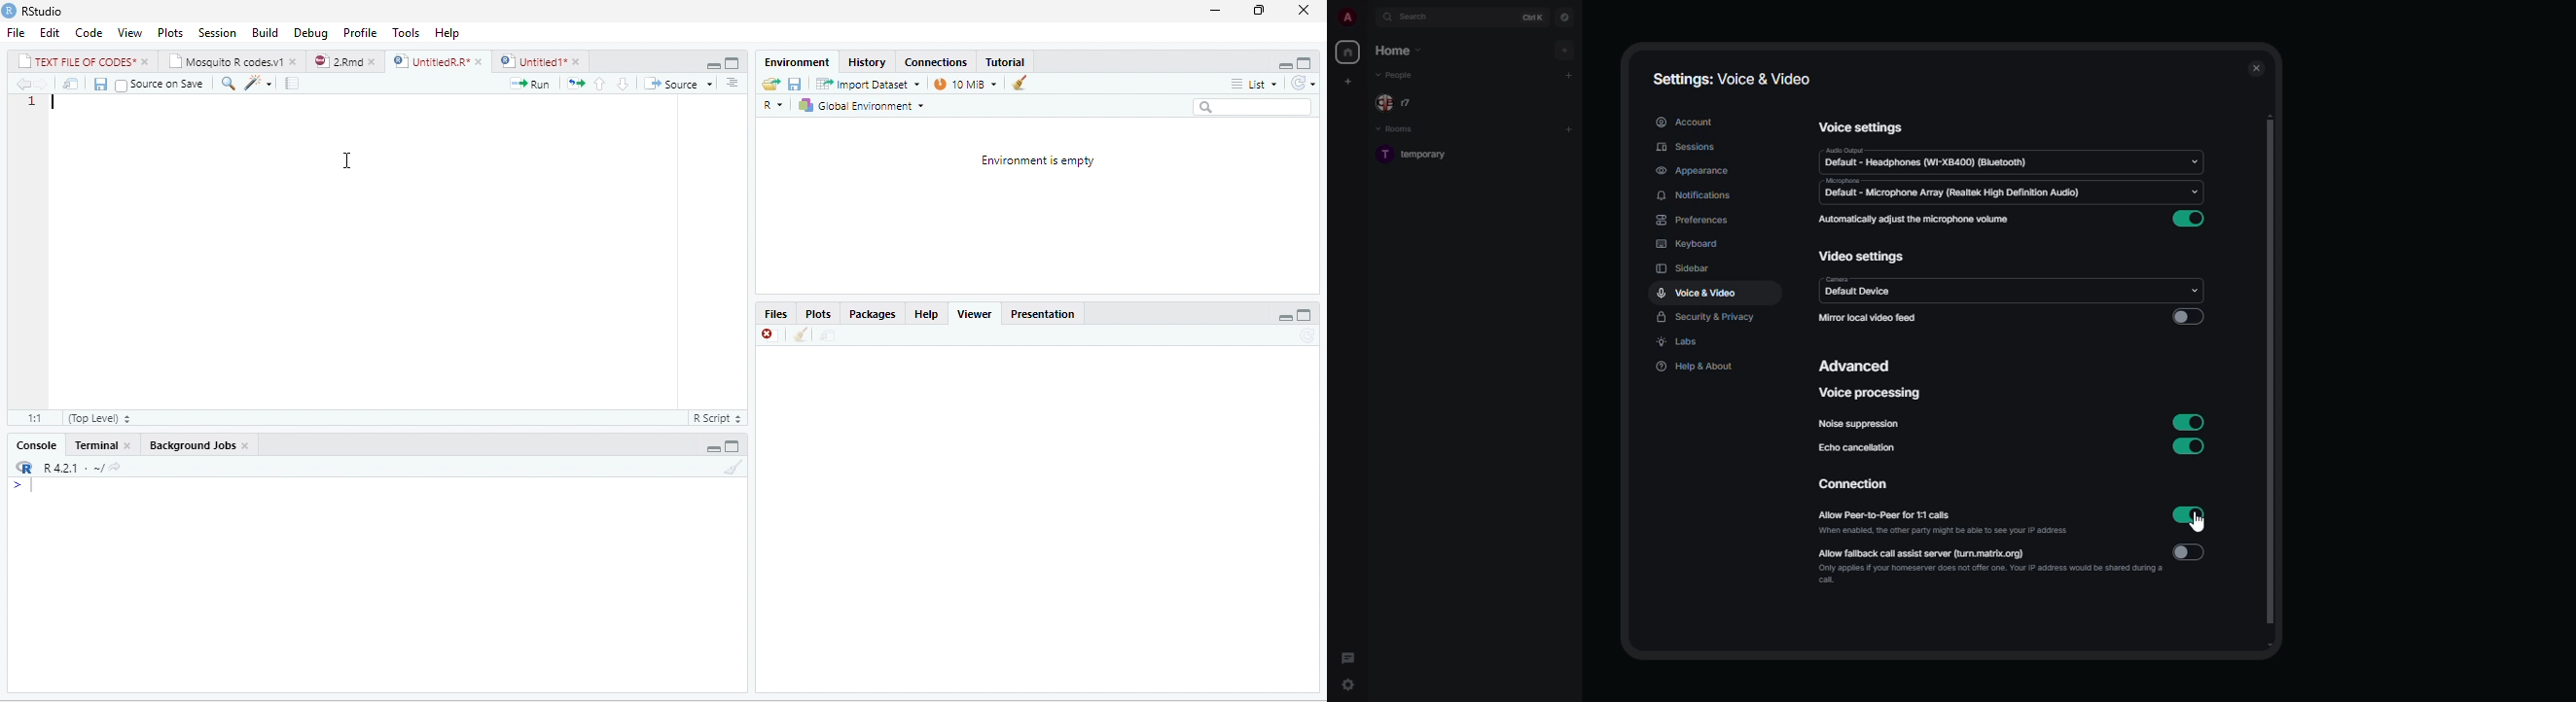 The height and width of the screenshot is (728, 2576). I want to click on Tools, so click(407, 31).